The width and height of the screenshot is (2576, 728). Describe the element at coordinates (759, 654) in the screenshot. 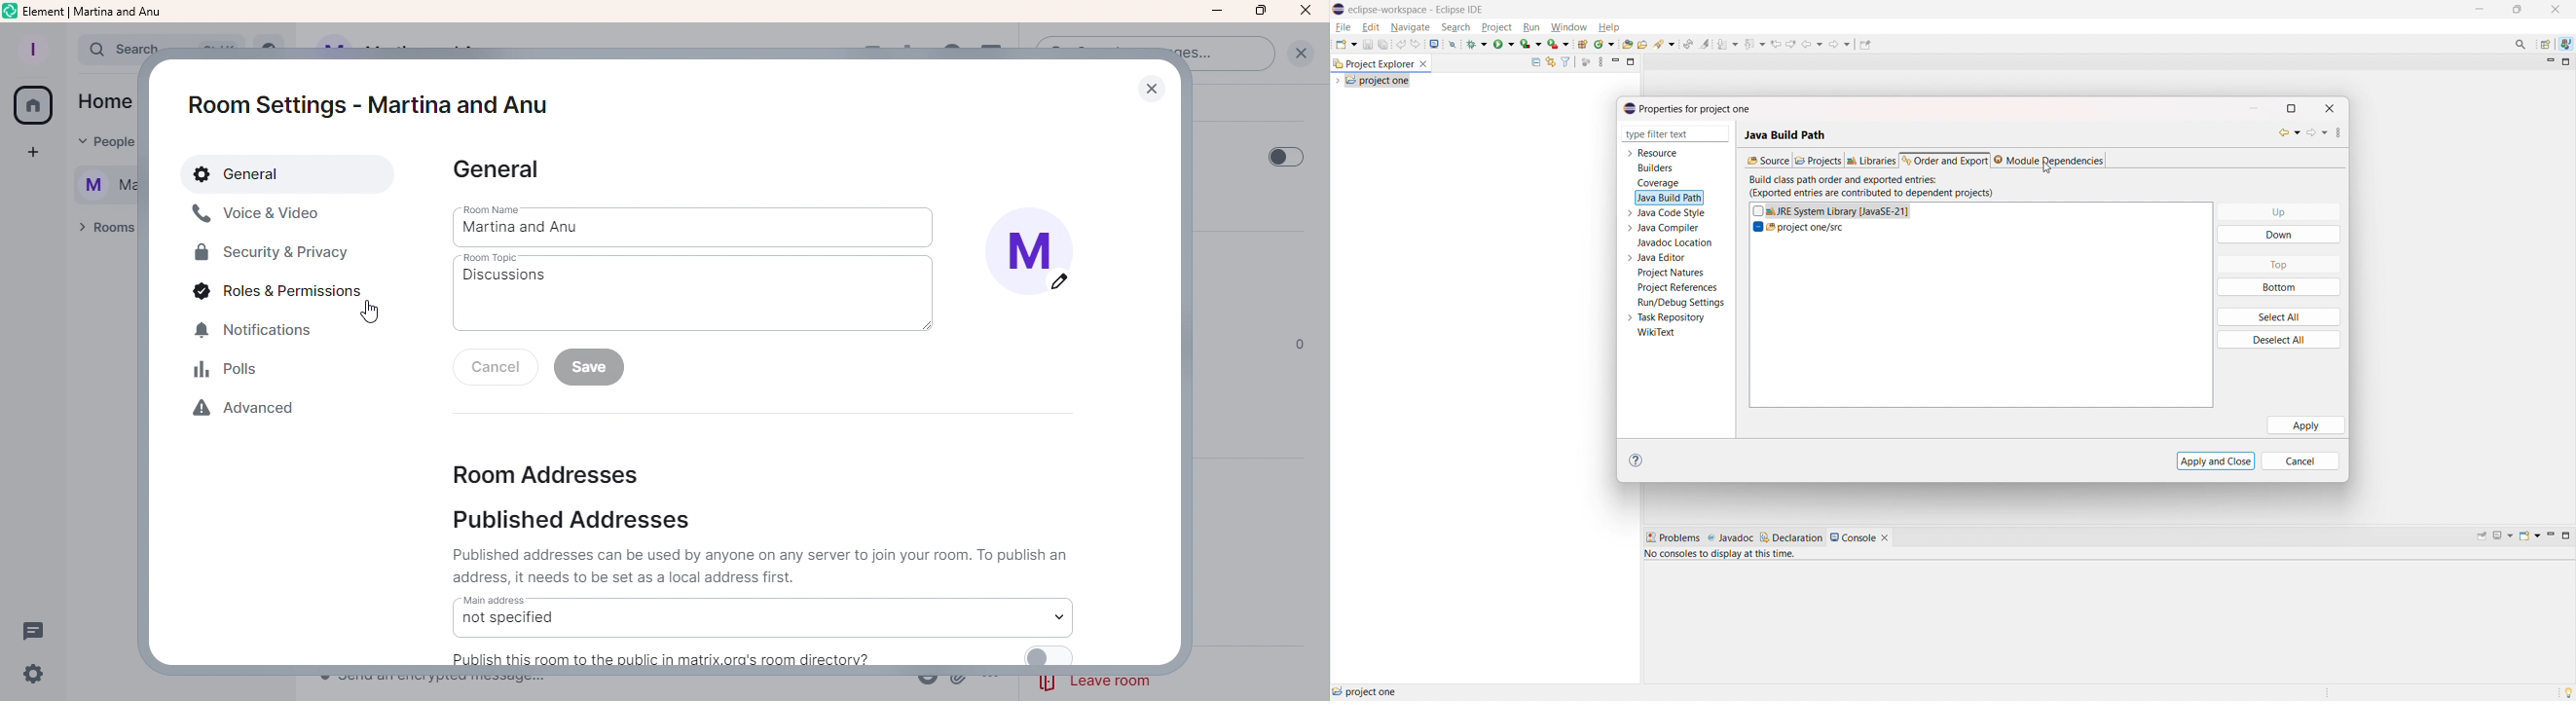

I see `Publish this room to public in matrix org's room directory` at that location.